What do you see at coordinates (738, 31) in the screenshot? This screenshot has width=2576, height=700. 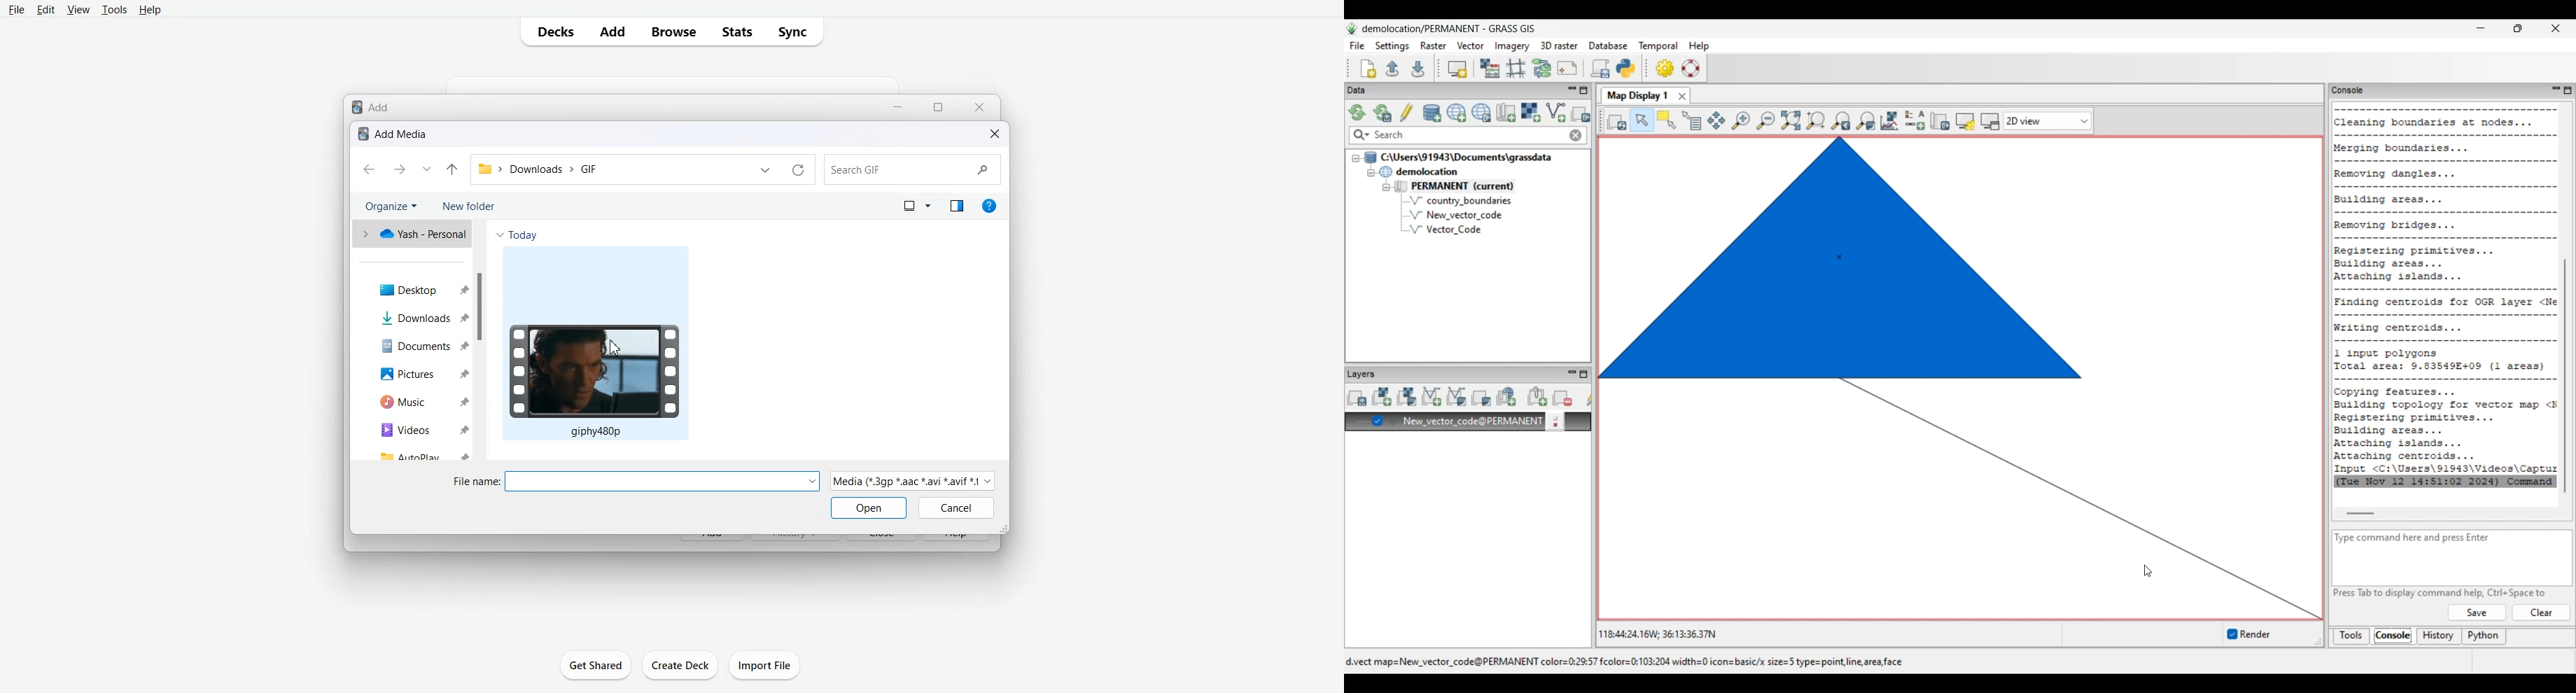 I see `Stats` at bounding box center [738, 31].